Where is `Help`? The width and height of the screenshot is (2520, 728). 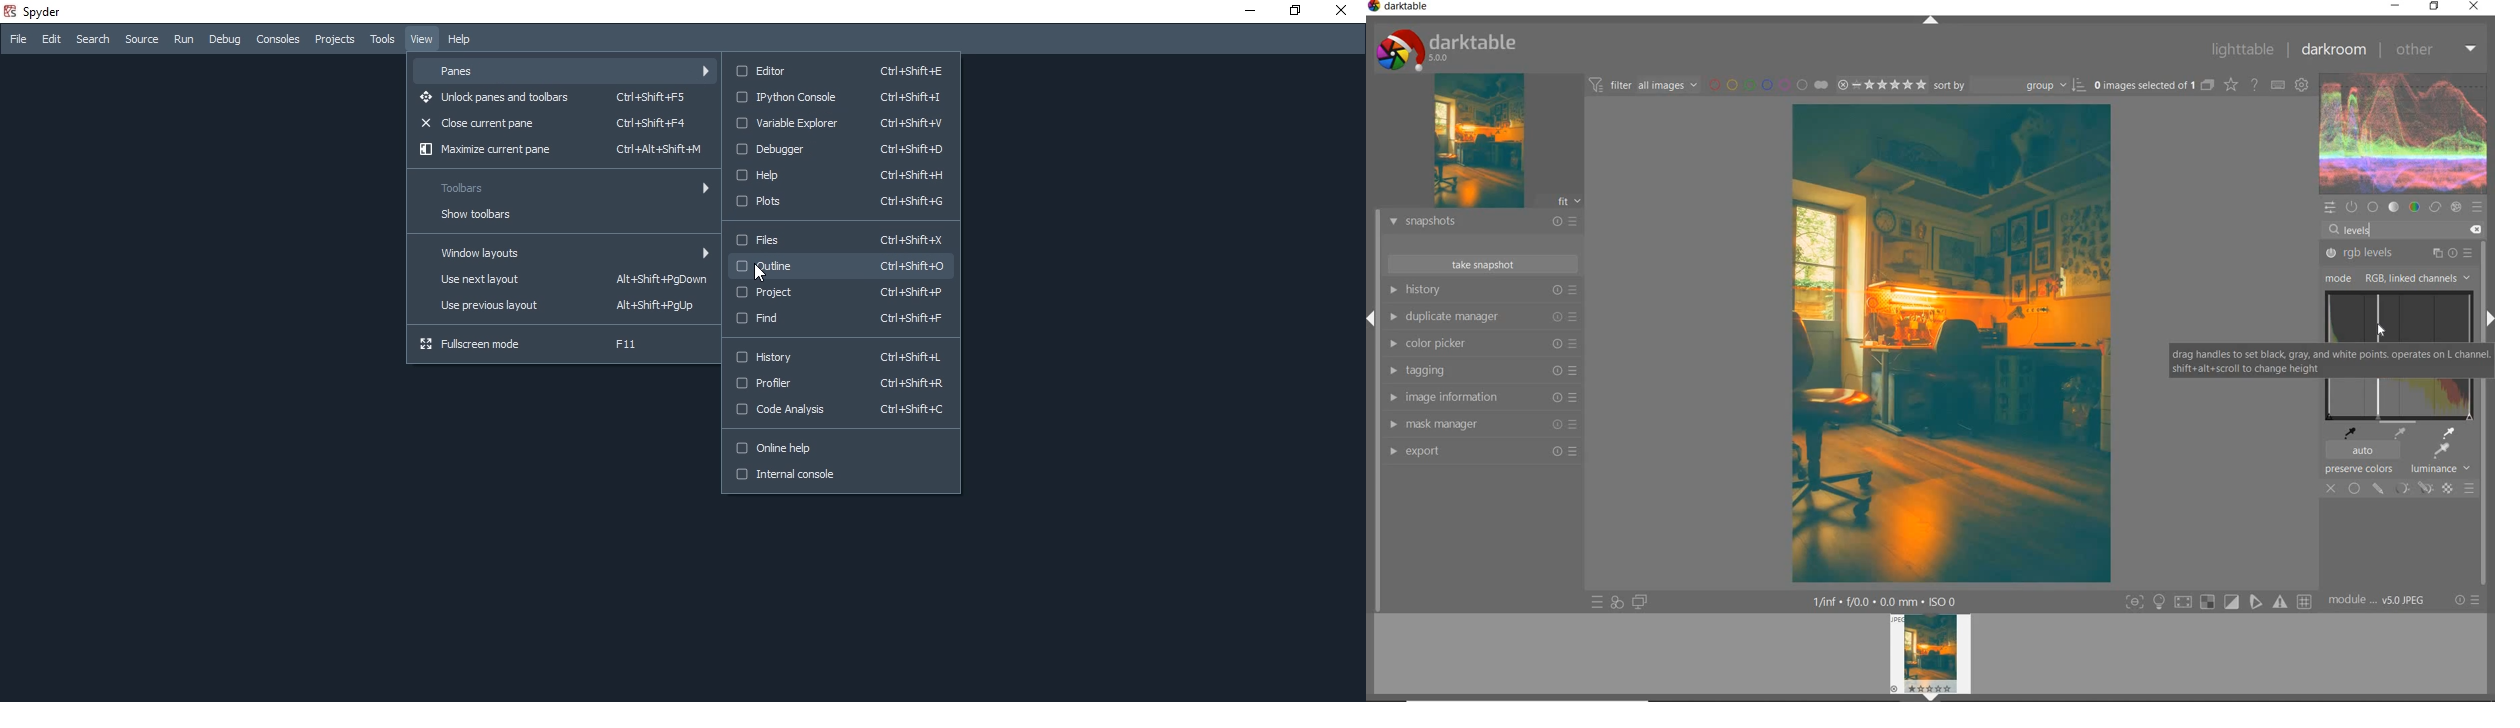 Help is located at coordinates (464, 40).